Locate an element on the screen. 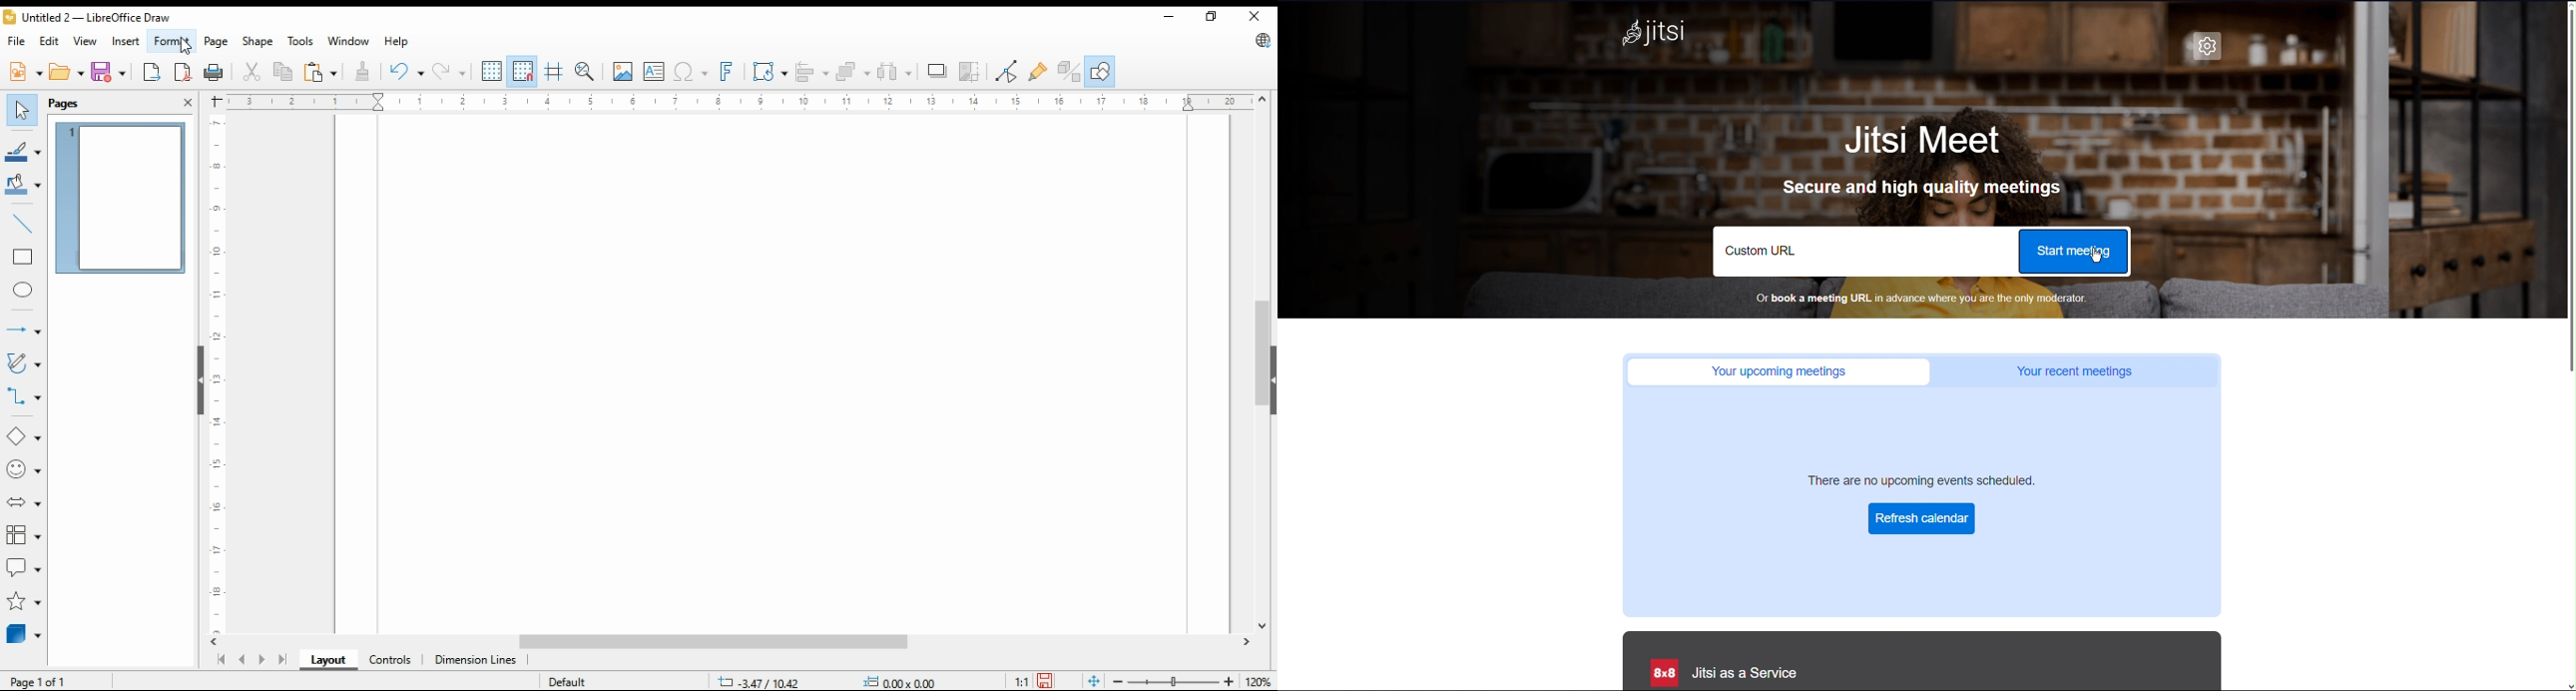 This screenshot has width=2576, height=700. help is located at coordinates (396, 41).